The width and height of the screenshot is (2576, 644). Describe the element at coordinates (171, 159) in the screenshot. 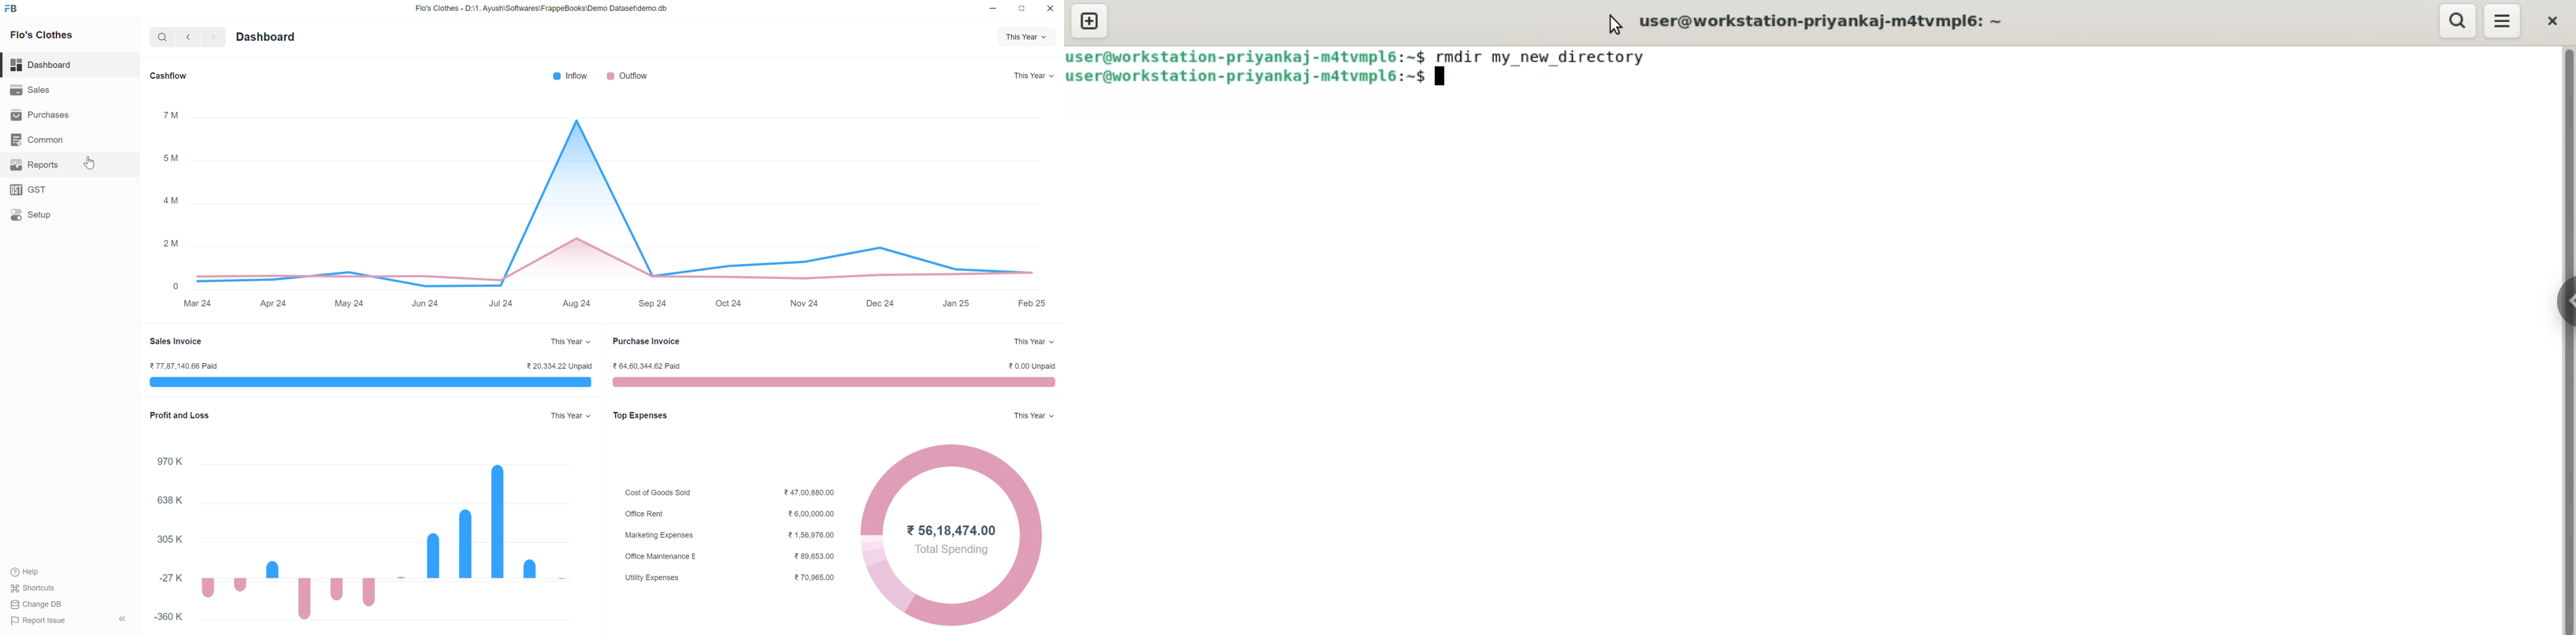

I see `5 m` at that location.